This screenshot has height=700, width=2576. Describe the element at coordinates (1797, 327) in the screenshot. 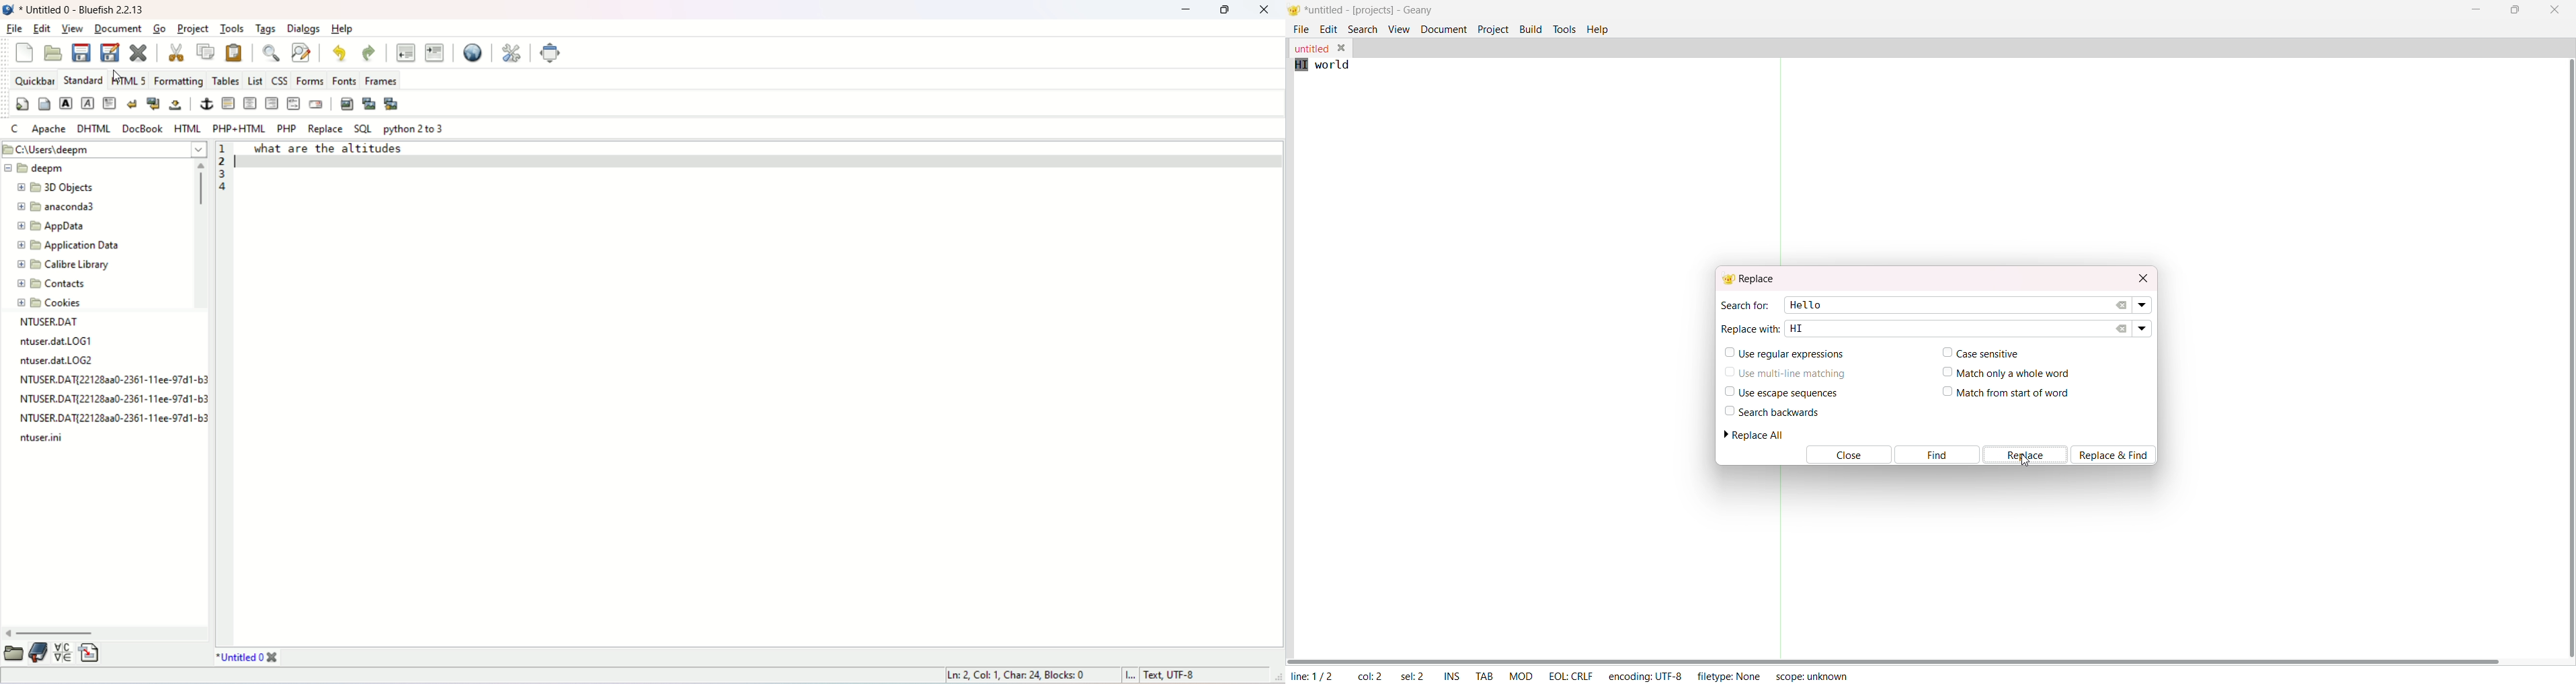

I see `HI` at that location.